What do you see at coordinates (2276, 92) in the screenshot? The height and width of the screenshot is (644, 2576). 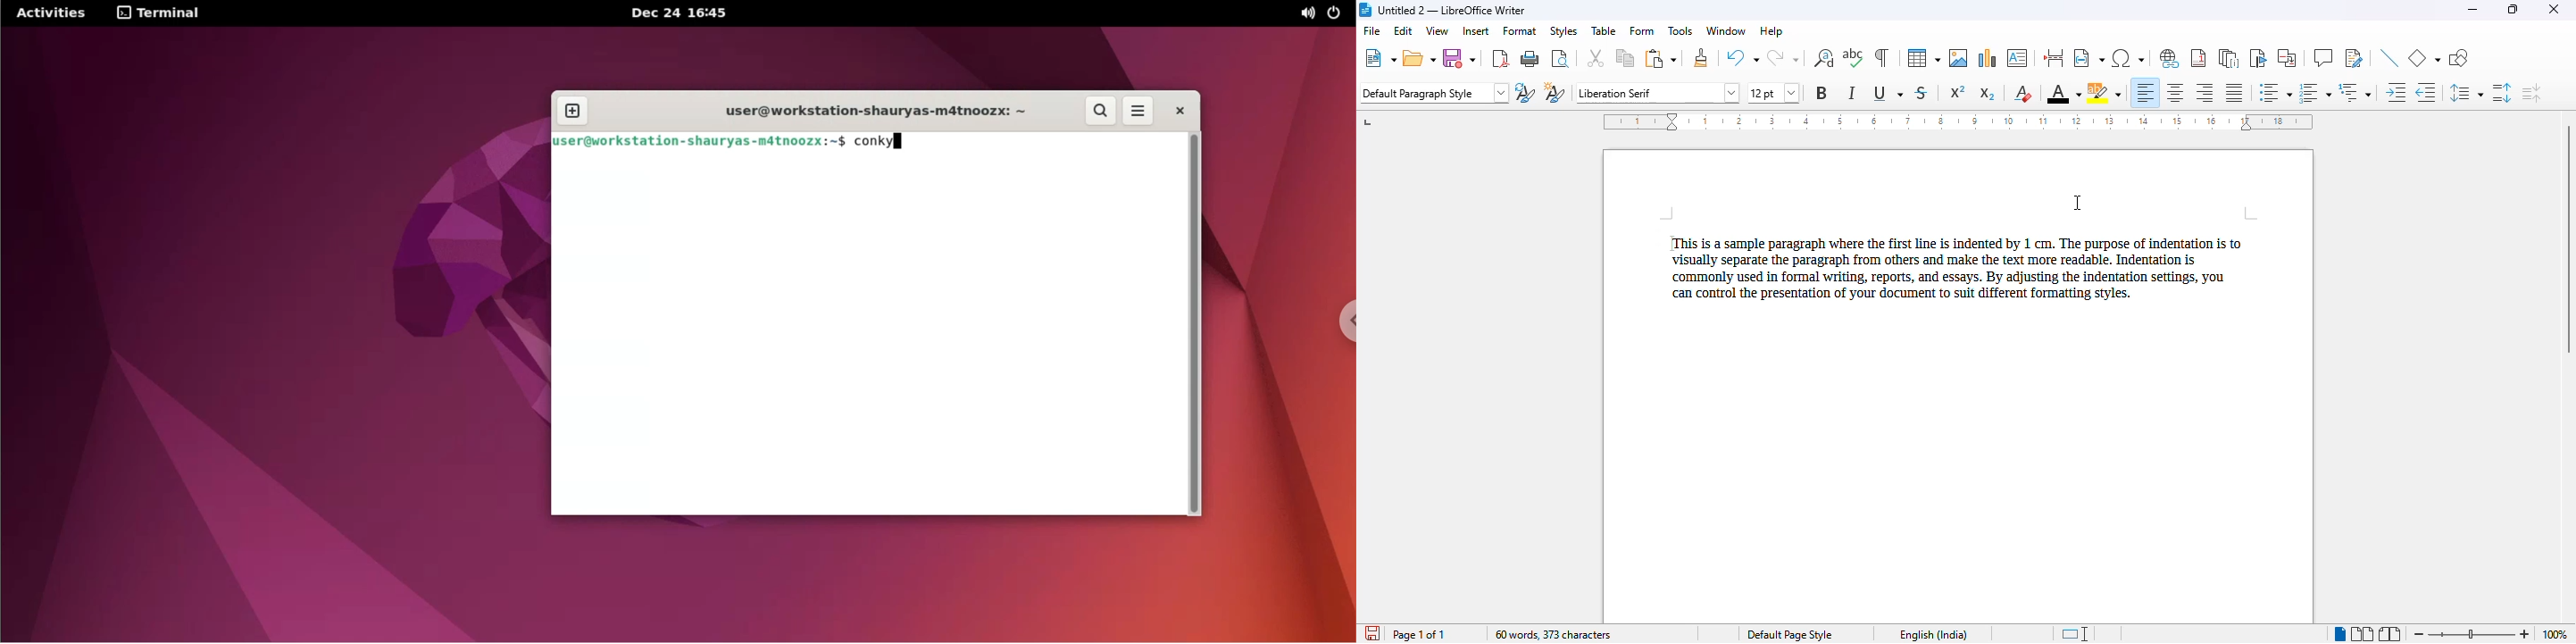 I see `toggle unordered list` at bounding box center [2276, 92].